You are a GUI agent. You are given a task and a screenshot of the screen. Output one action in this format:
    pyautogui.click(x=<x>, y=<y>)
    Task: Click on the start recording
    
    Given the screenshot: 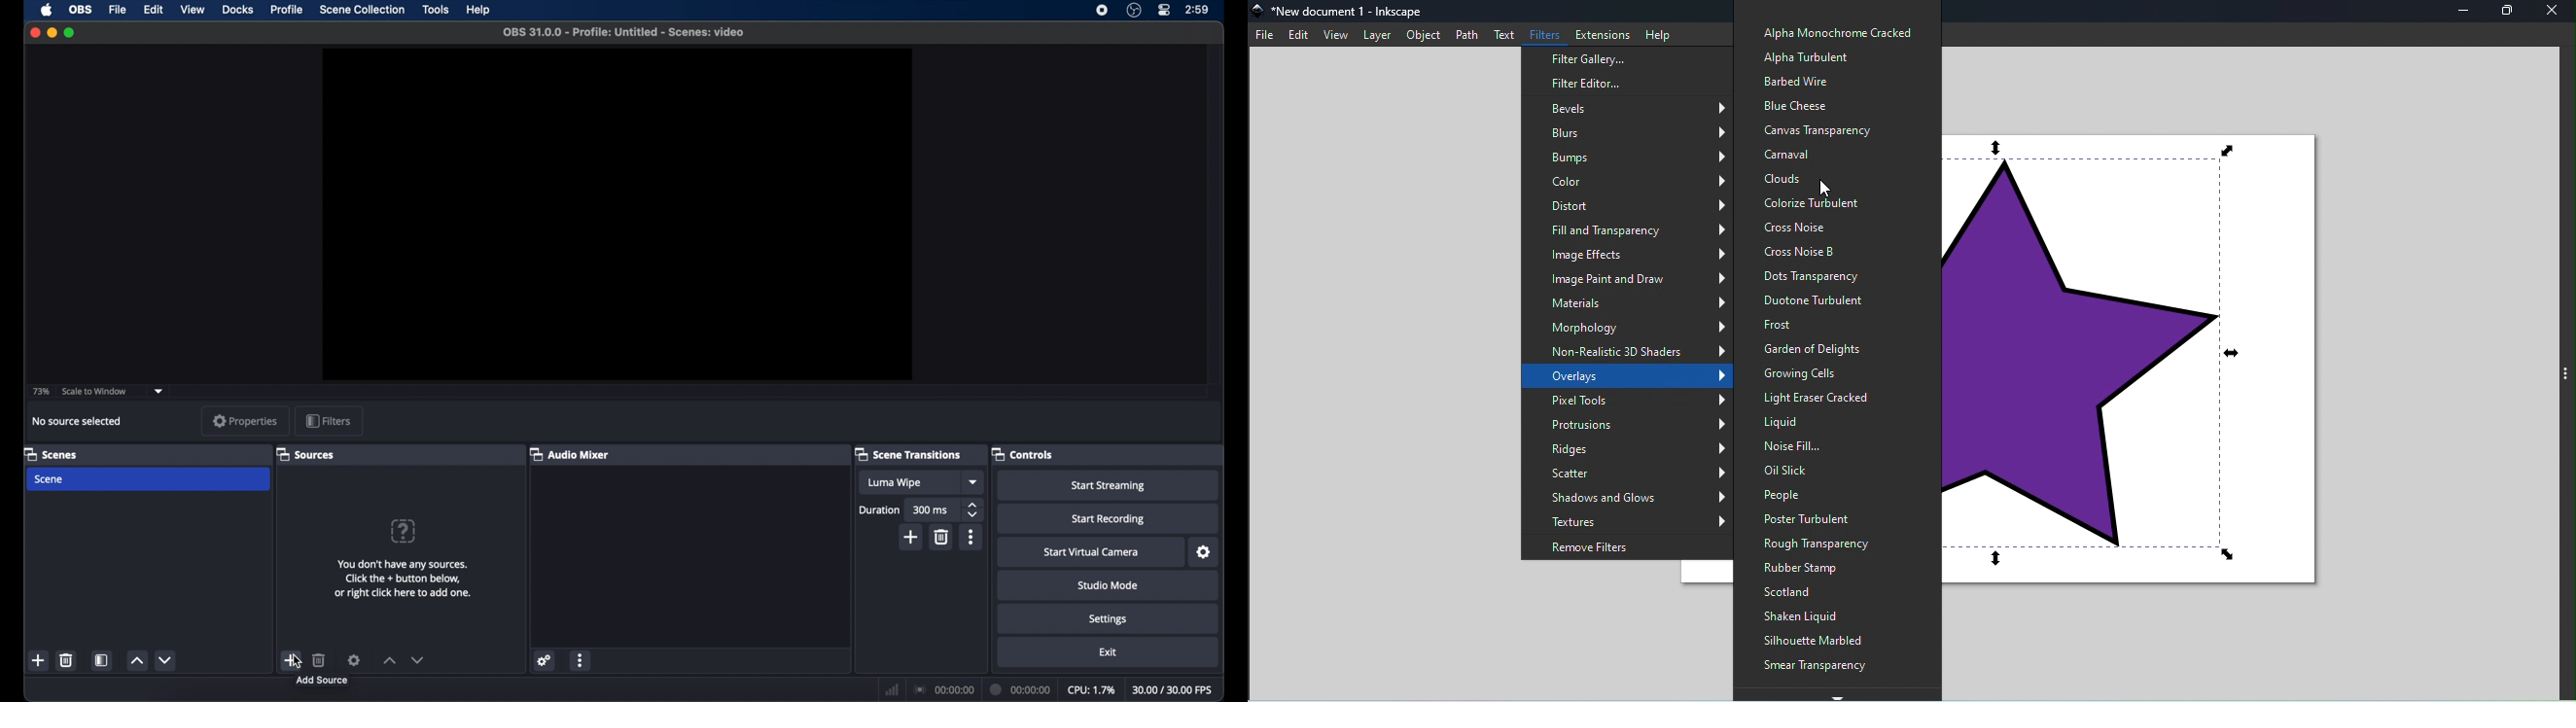 What is the action you would take?
    pyautogui.click(x=1108, y=519)
    